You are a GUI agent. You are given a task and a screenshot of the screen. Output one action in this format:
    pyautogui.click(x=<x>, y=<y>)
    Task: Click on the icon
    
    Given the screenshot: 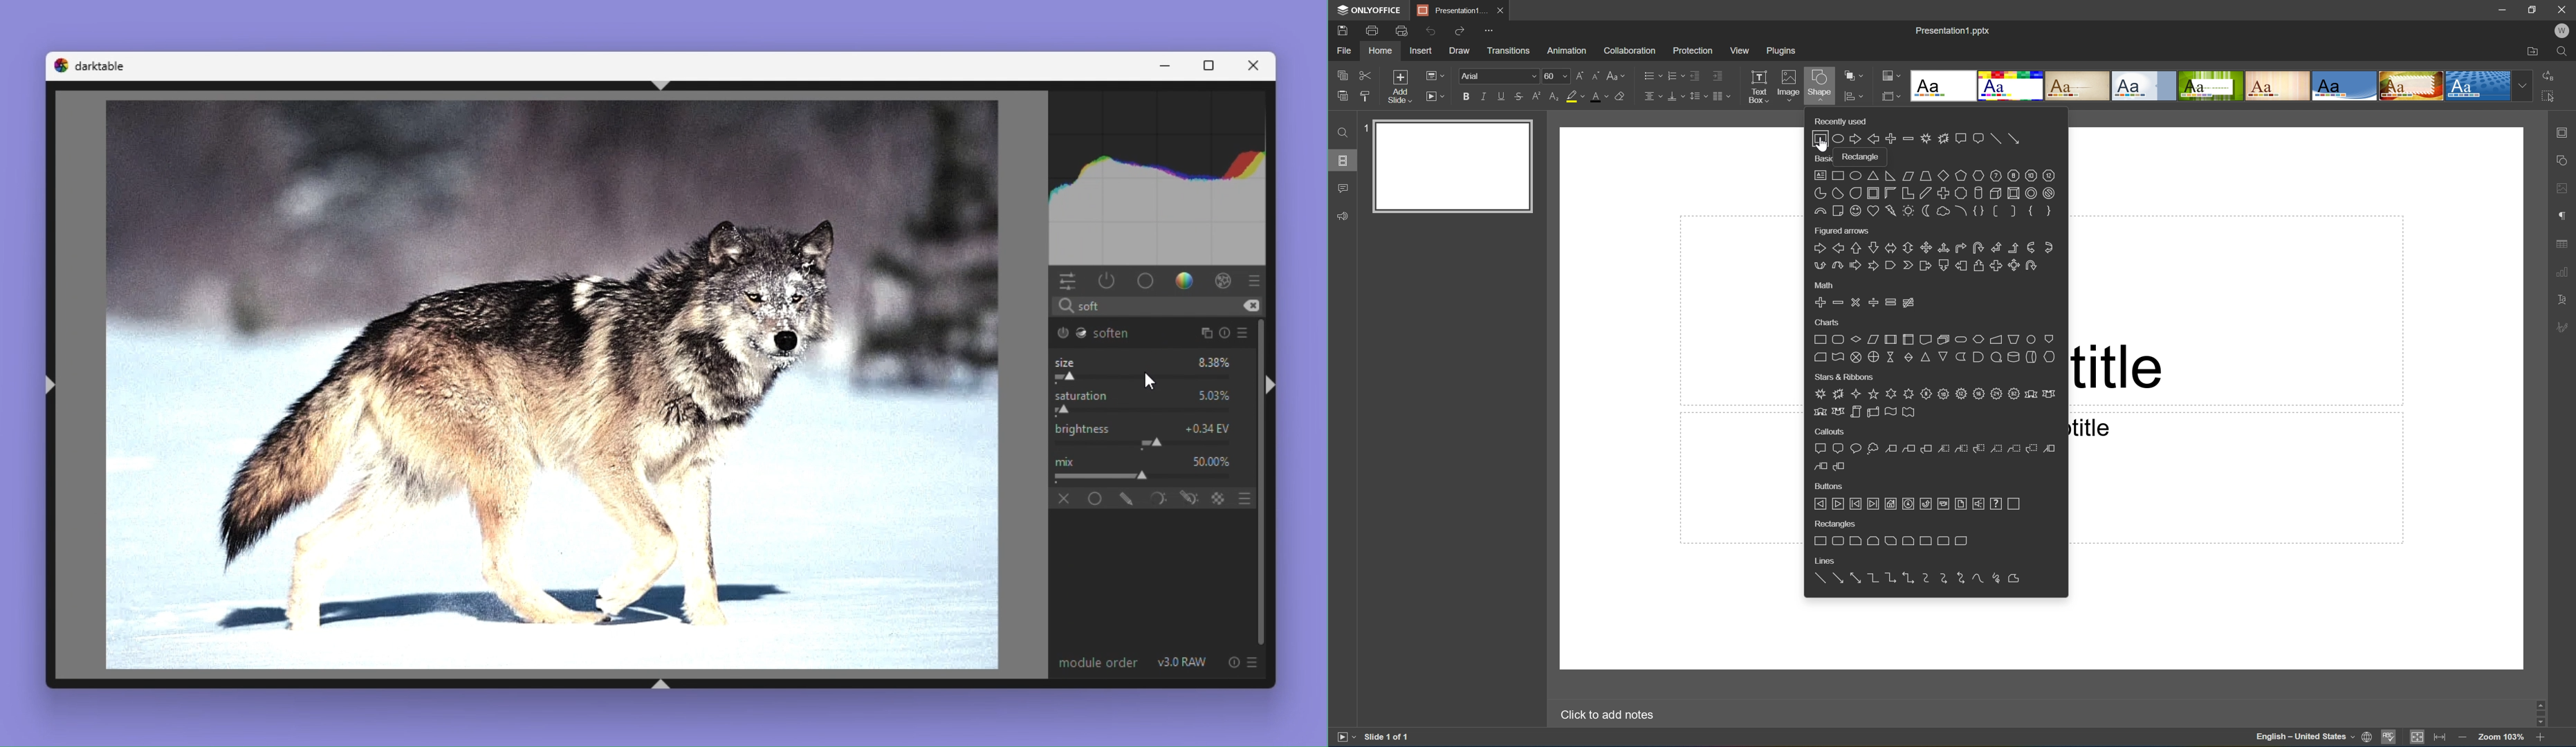 What is the action you would take?
    pyautogui.click(x=1889, y=95)
    